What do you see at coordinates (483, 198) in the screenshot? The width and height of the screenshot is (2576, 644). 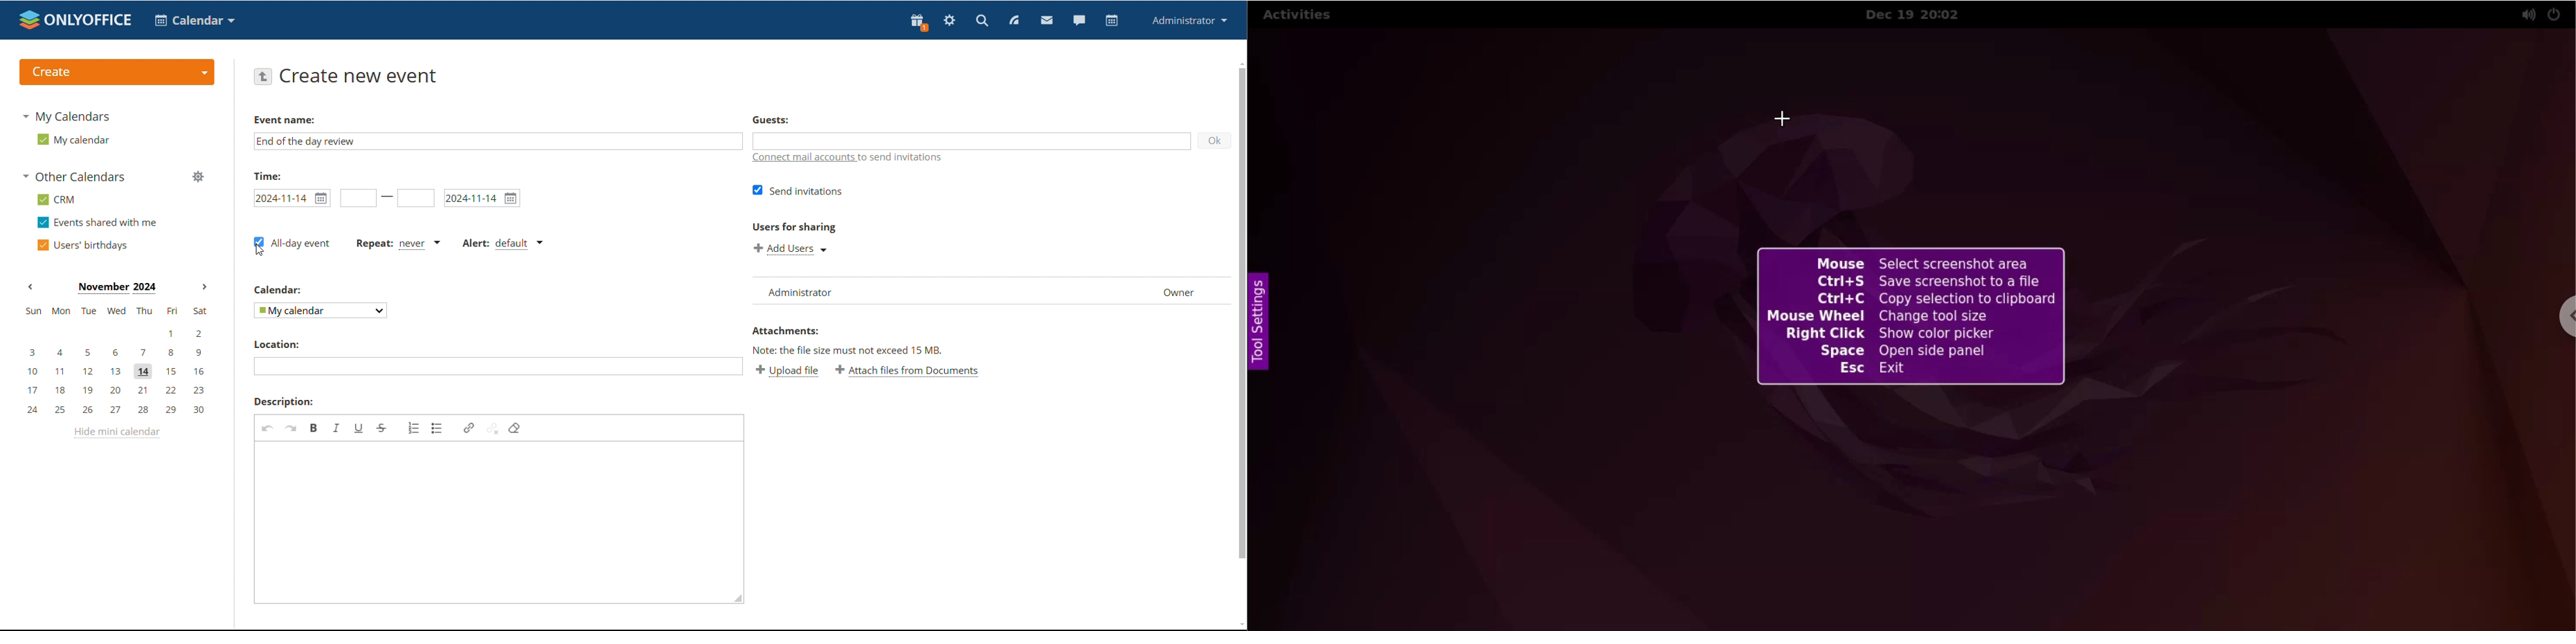 I see `set end date` at bounding box center [483, 198].